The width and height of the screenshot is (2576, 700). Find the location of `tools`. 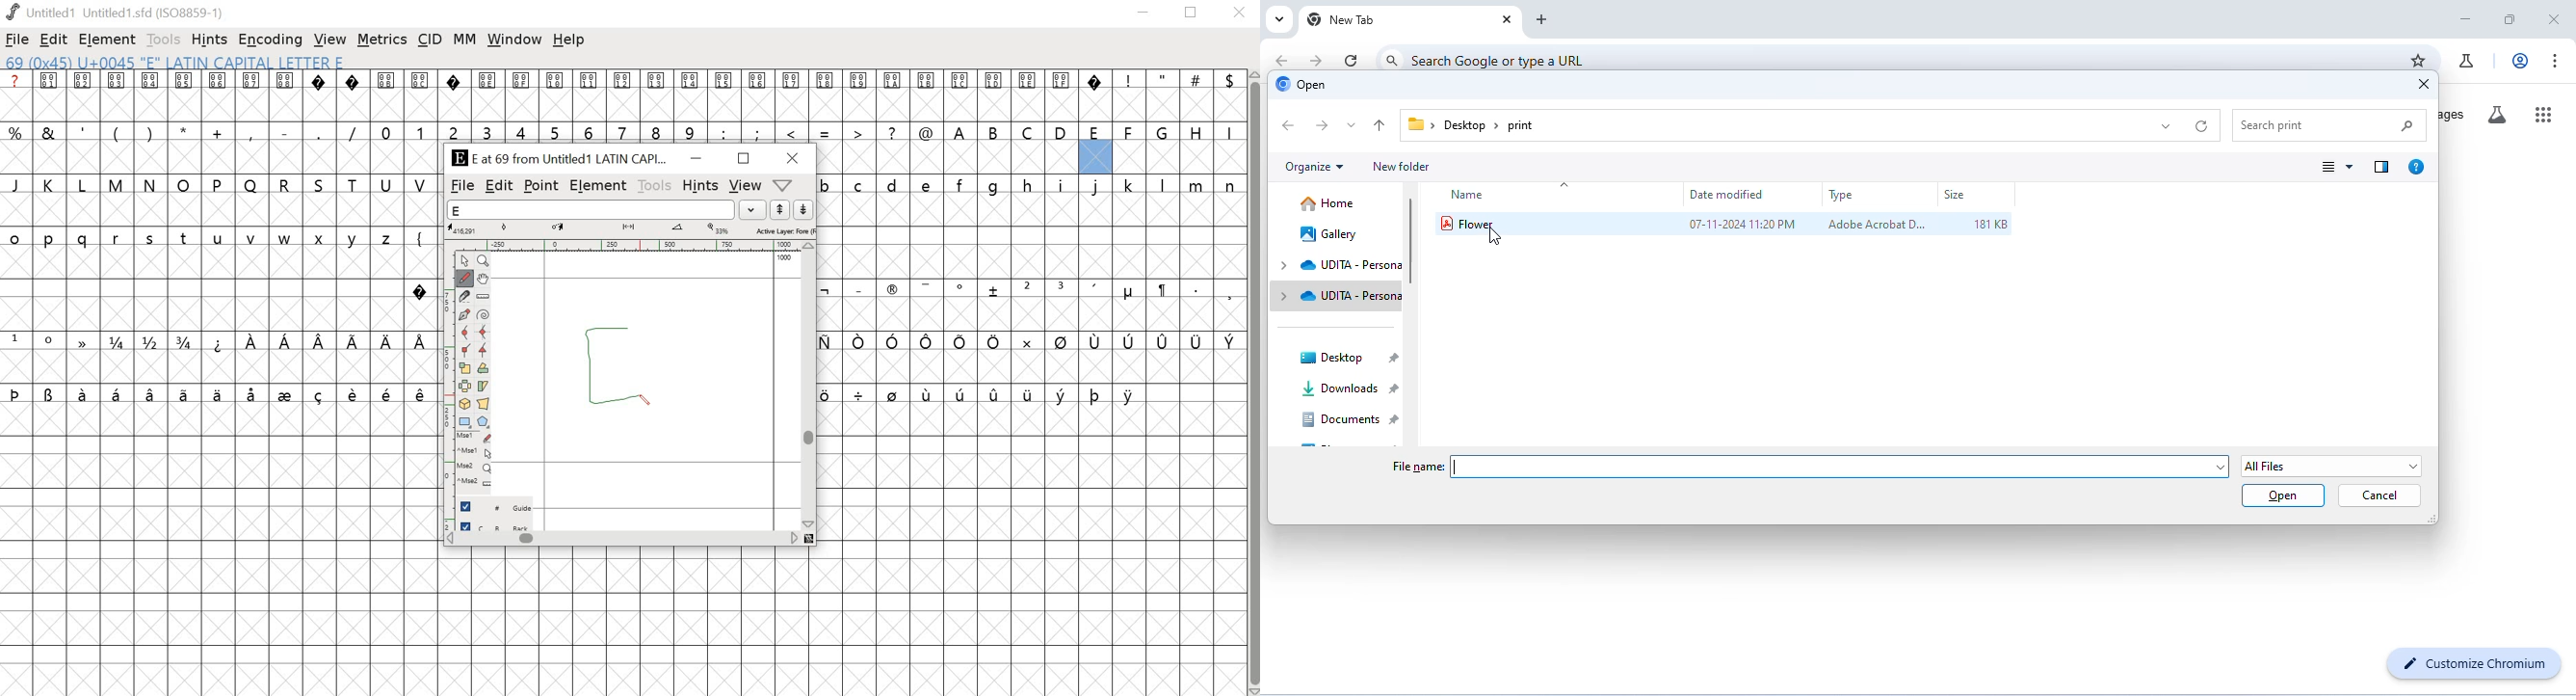

tools is located at coordinates (653, 185).